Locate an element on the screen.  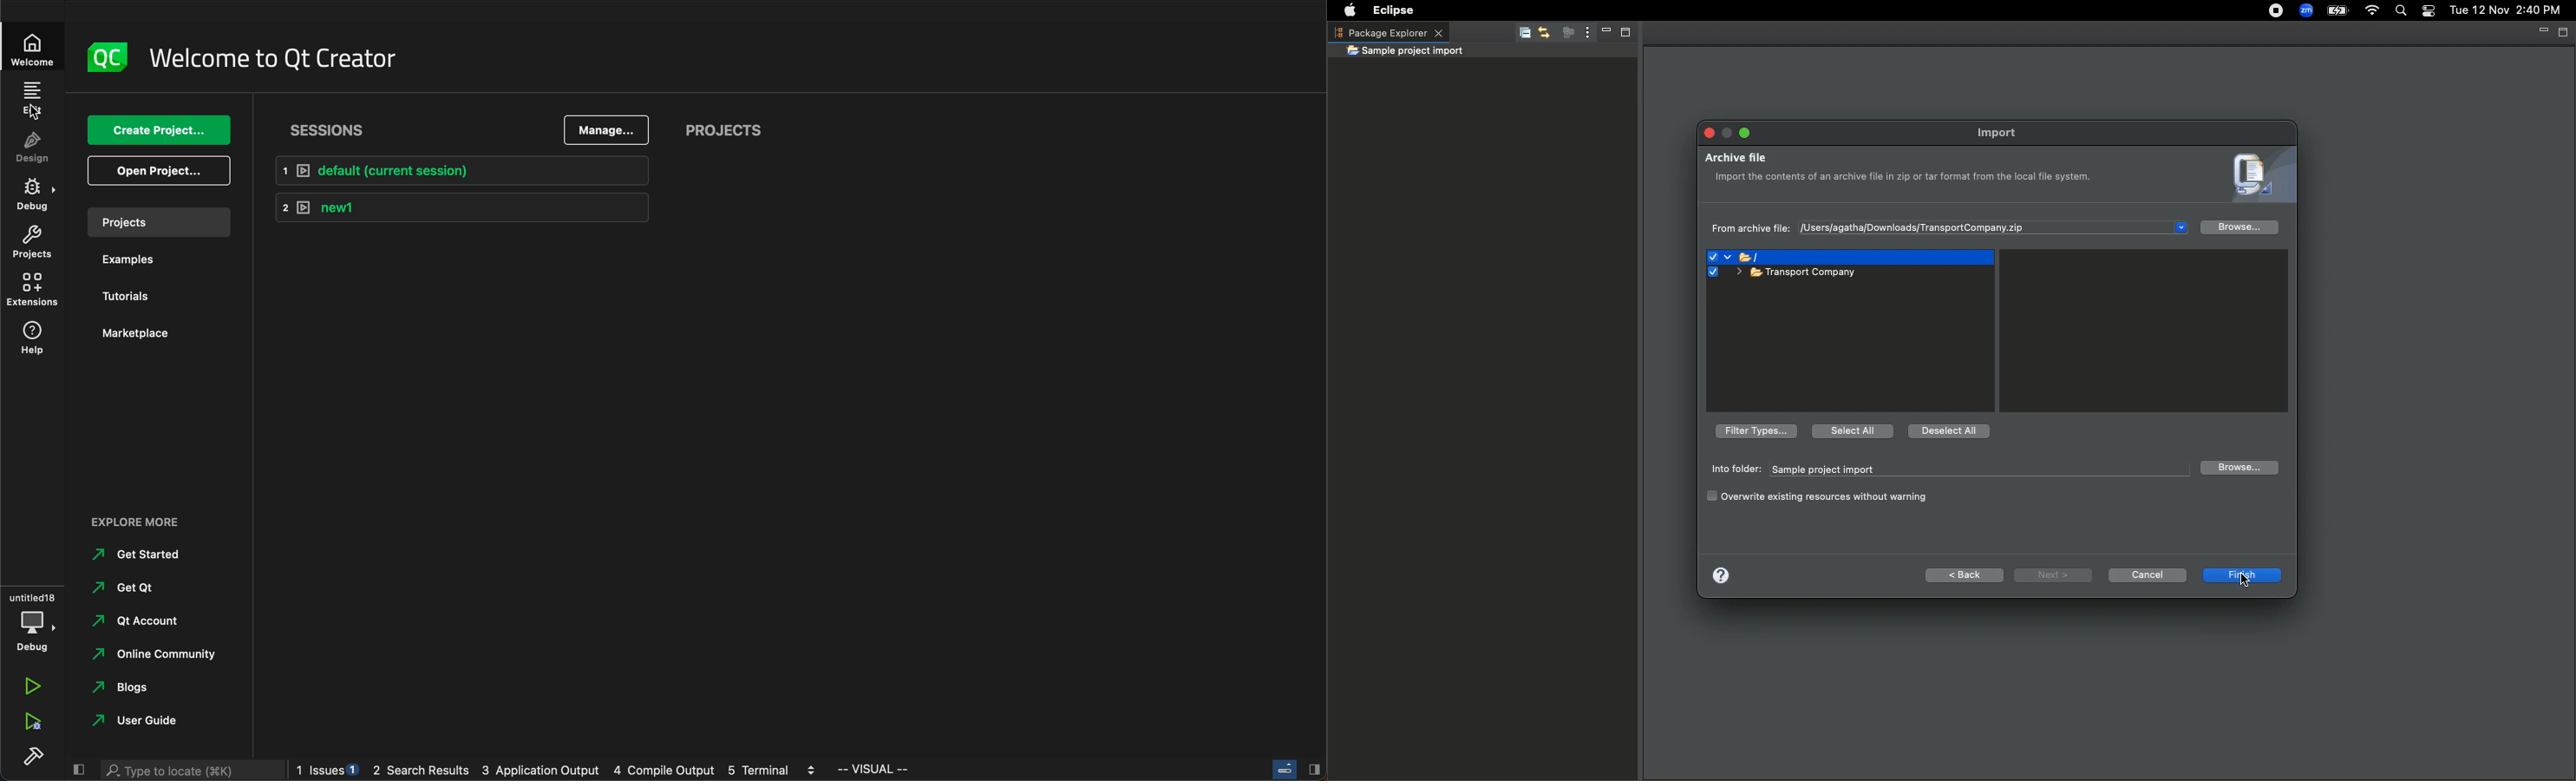
Maximize is located at coordinates (1624, 35).